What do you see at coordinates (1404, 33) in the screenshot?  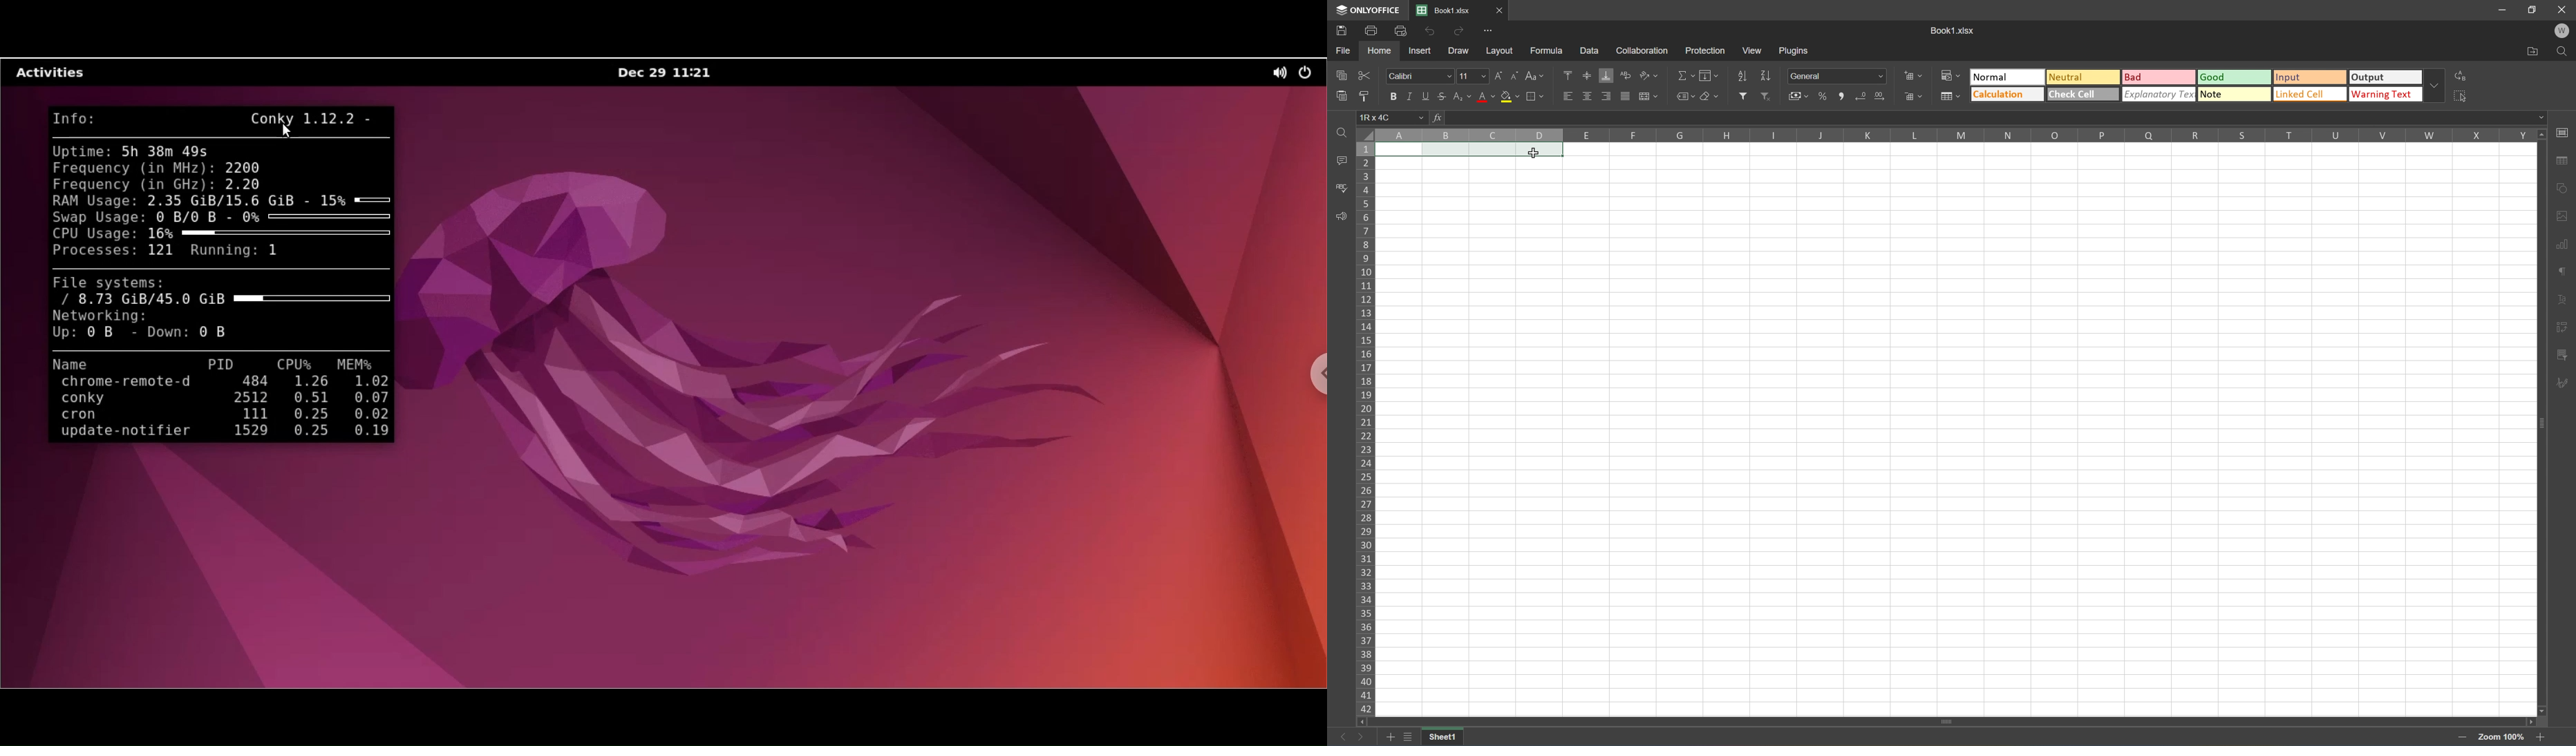 I see `Quick print` at bounding box center [1404, 33].